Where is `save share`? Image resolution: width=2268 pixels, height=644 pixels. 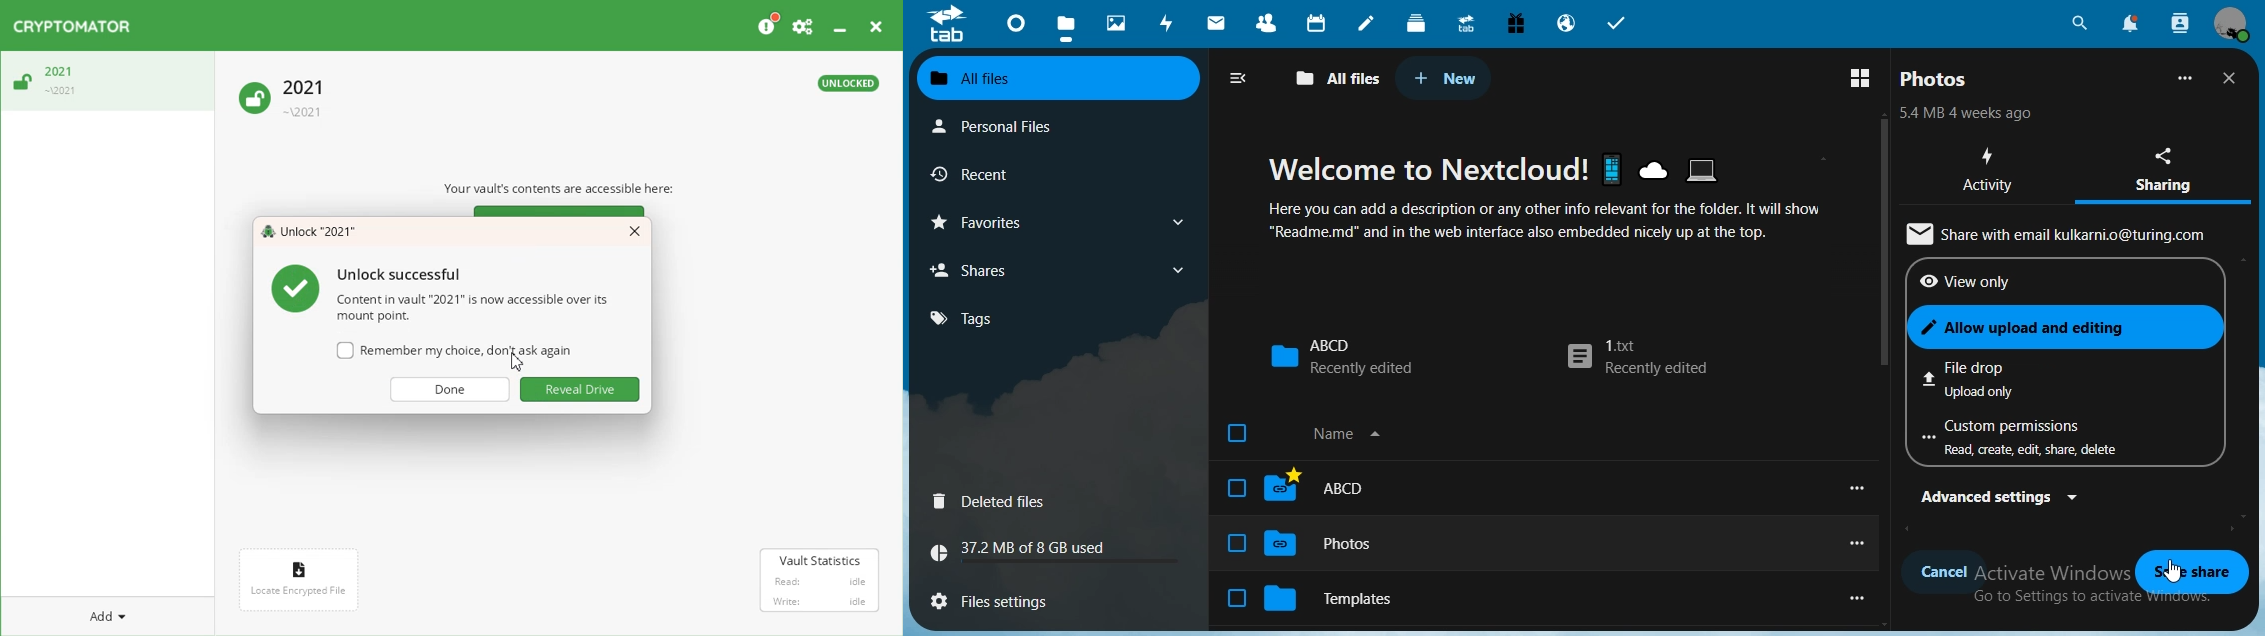 save share is located at coordinates (2188, 571).